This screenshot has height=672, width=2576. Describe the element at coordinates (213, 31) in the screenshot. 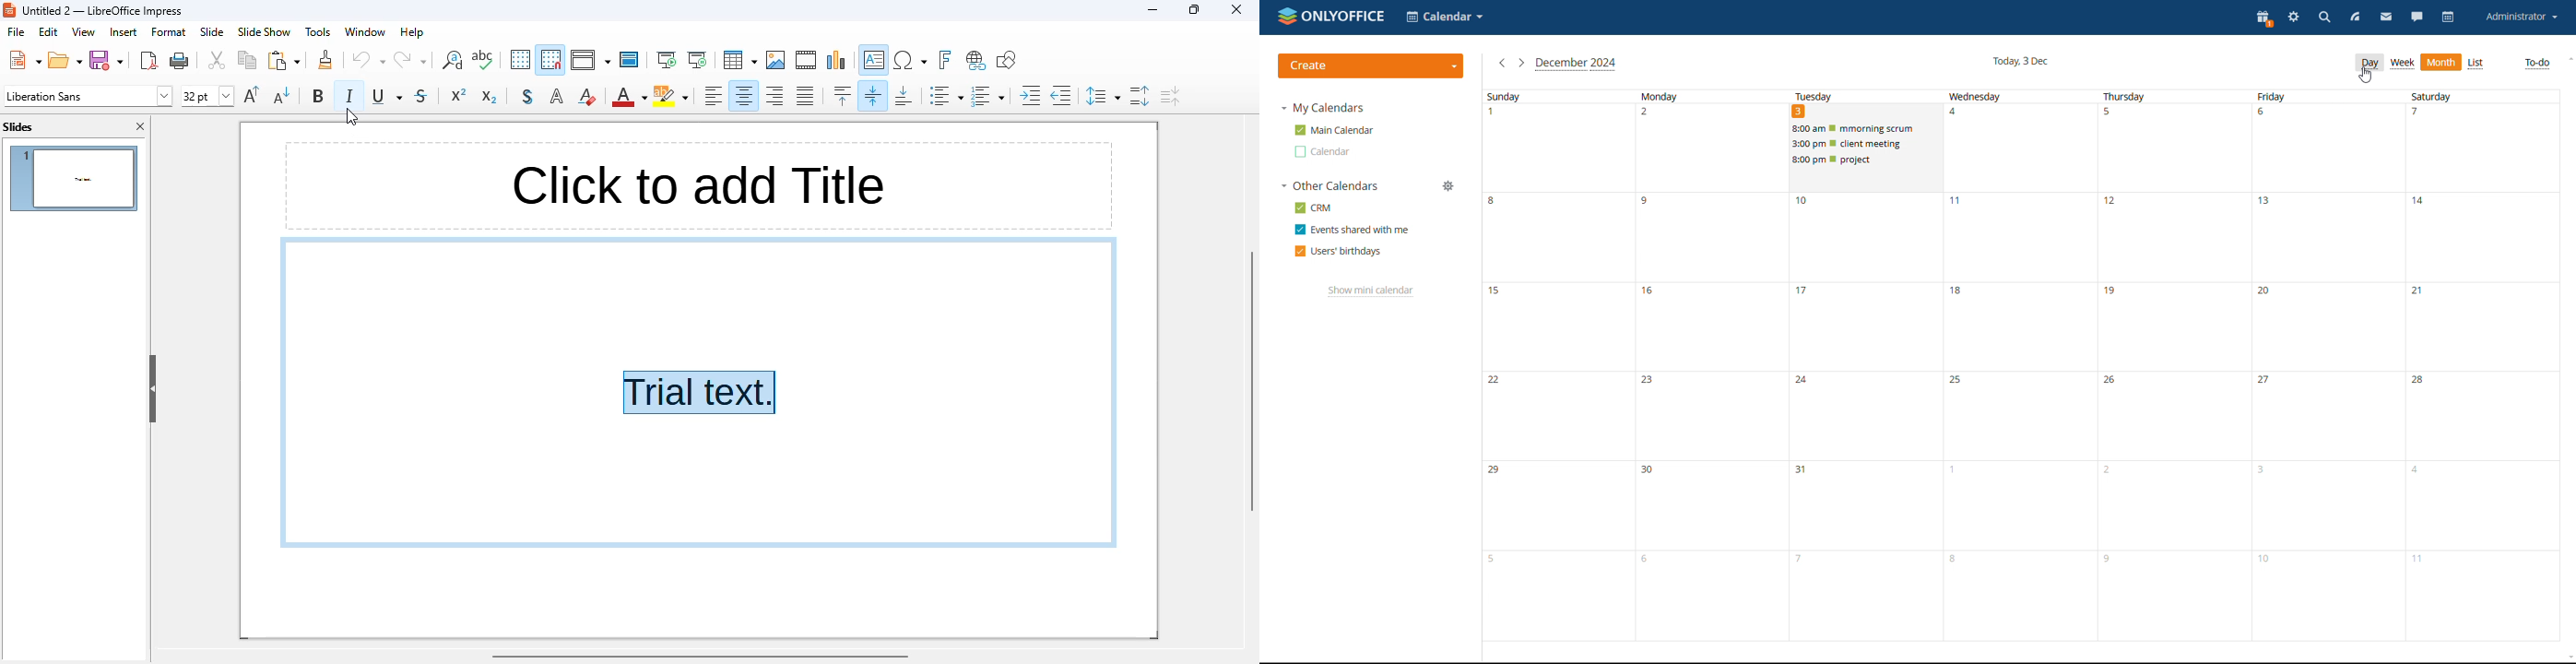

I see `slide` at that location.